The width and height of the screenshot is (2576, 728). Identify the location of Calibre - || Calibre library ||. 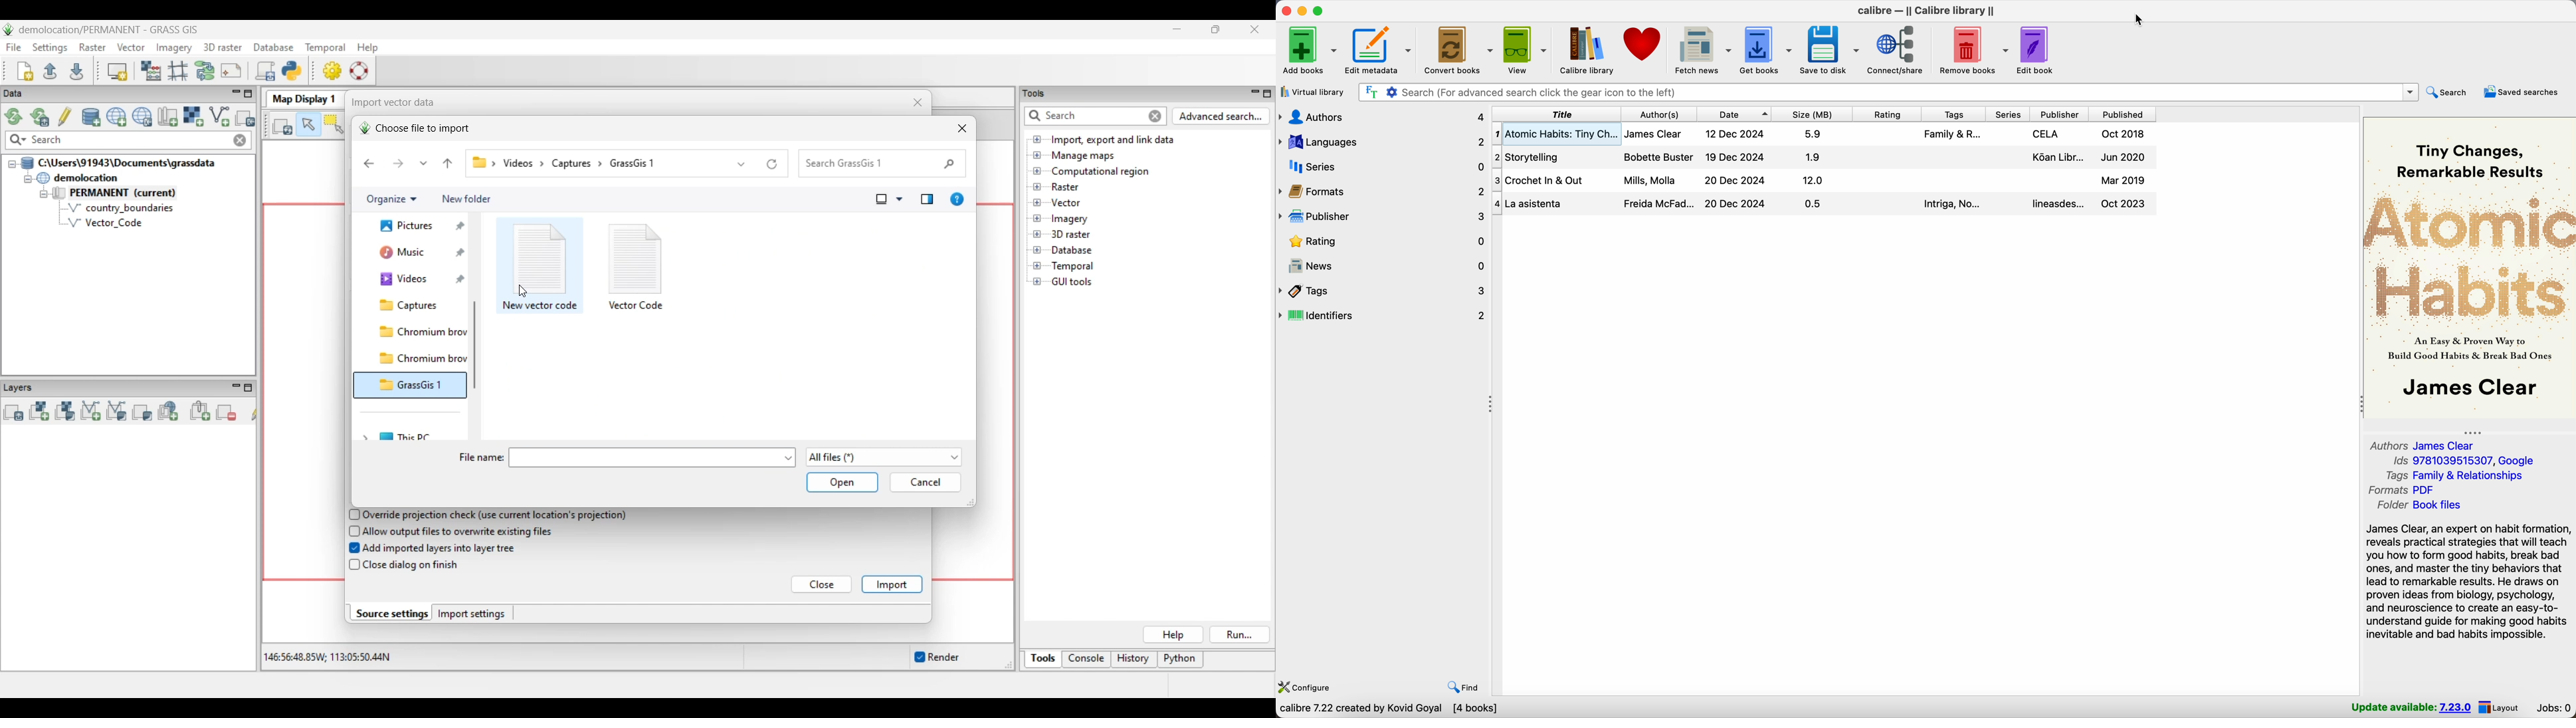
(1927, 9).